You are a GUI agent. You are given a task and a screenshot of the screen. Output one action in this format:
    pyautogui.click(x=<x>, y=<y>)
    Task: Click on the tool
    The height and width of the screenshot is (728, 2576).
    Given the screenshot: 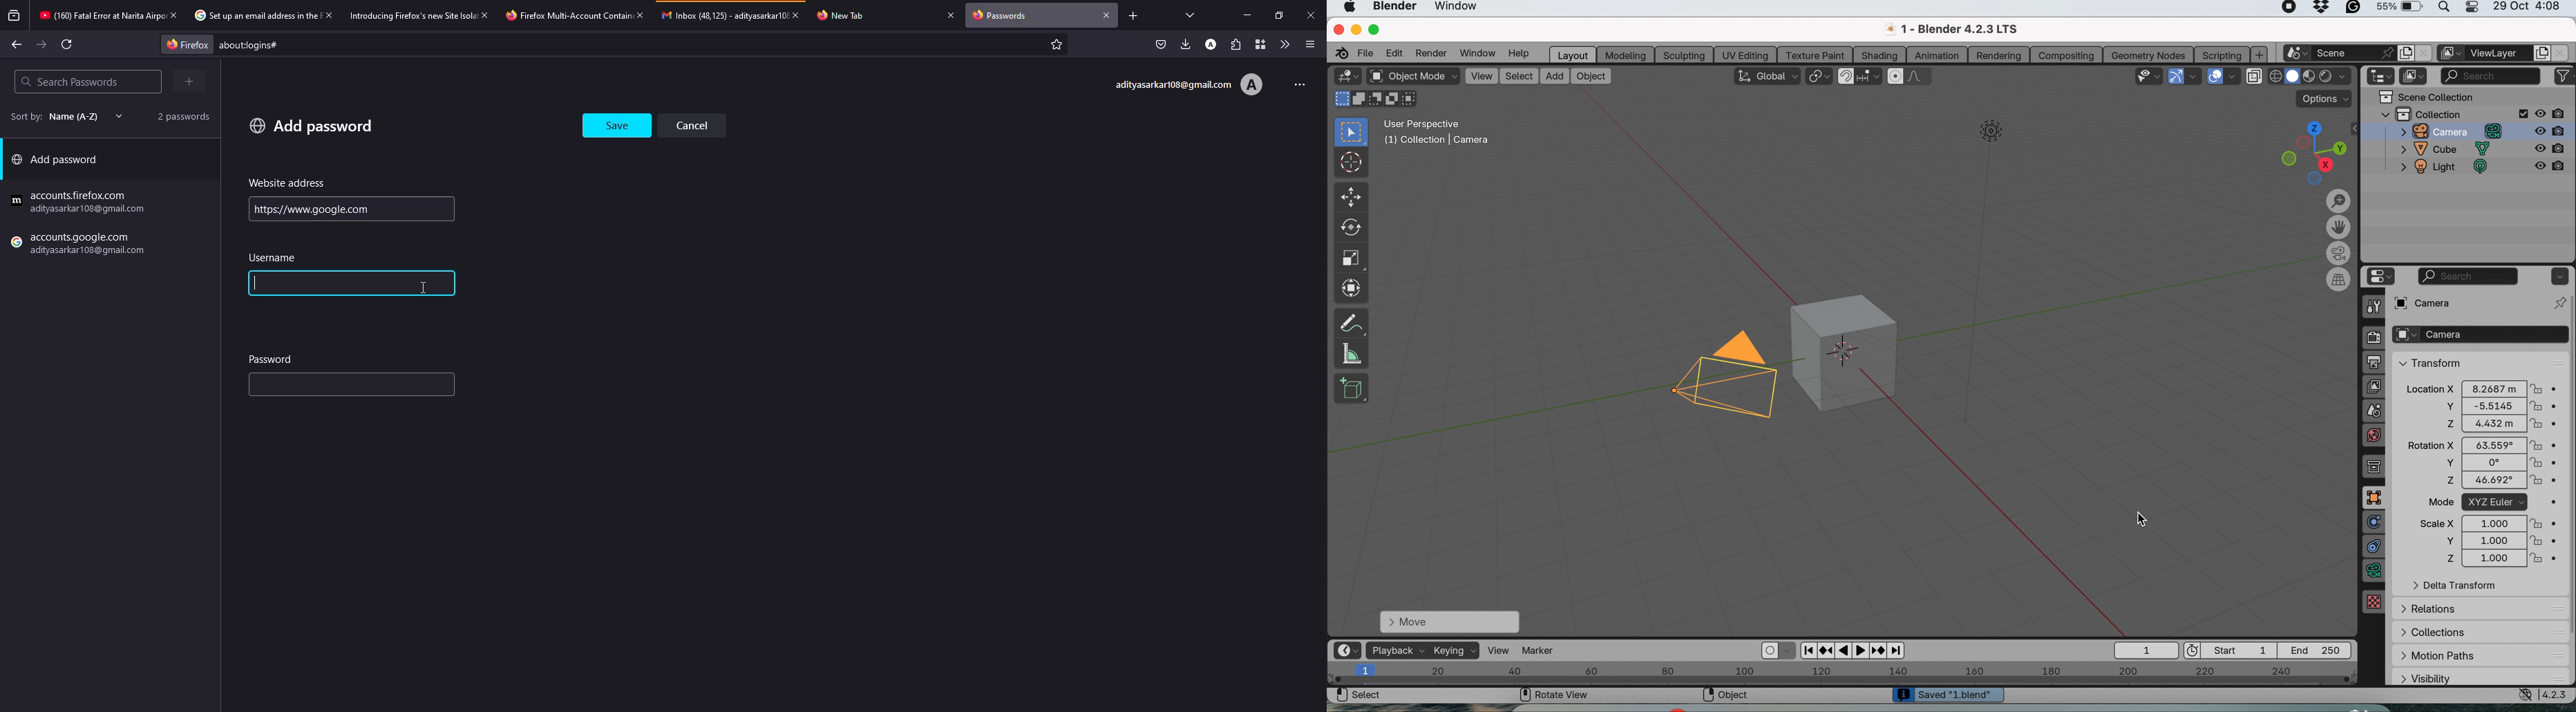 What is the action you would take?
    pyautogui.click(x=2369, y=307)
    